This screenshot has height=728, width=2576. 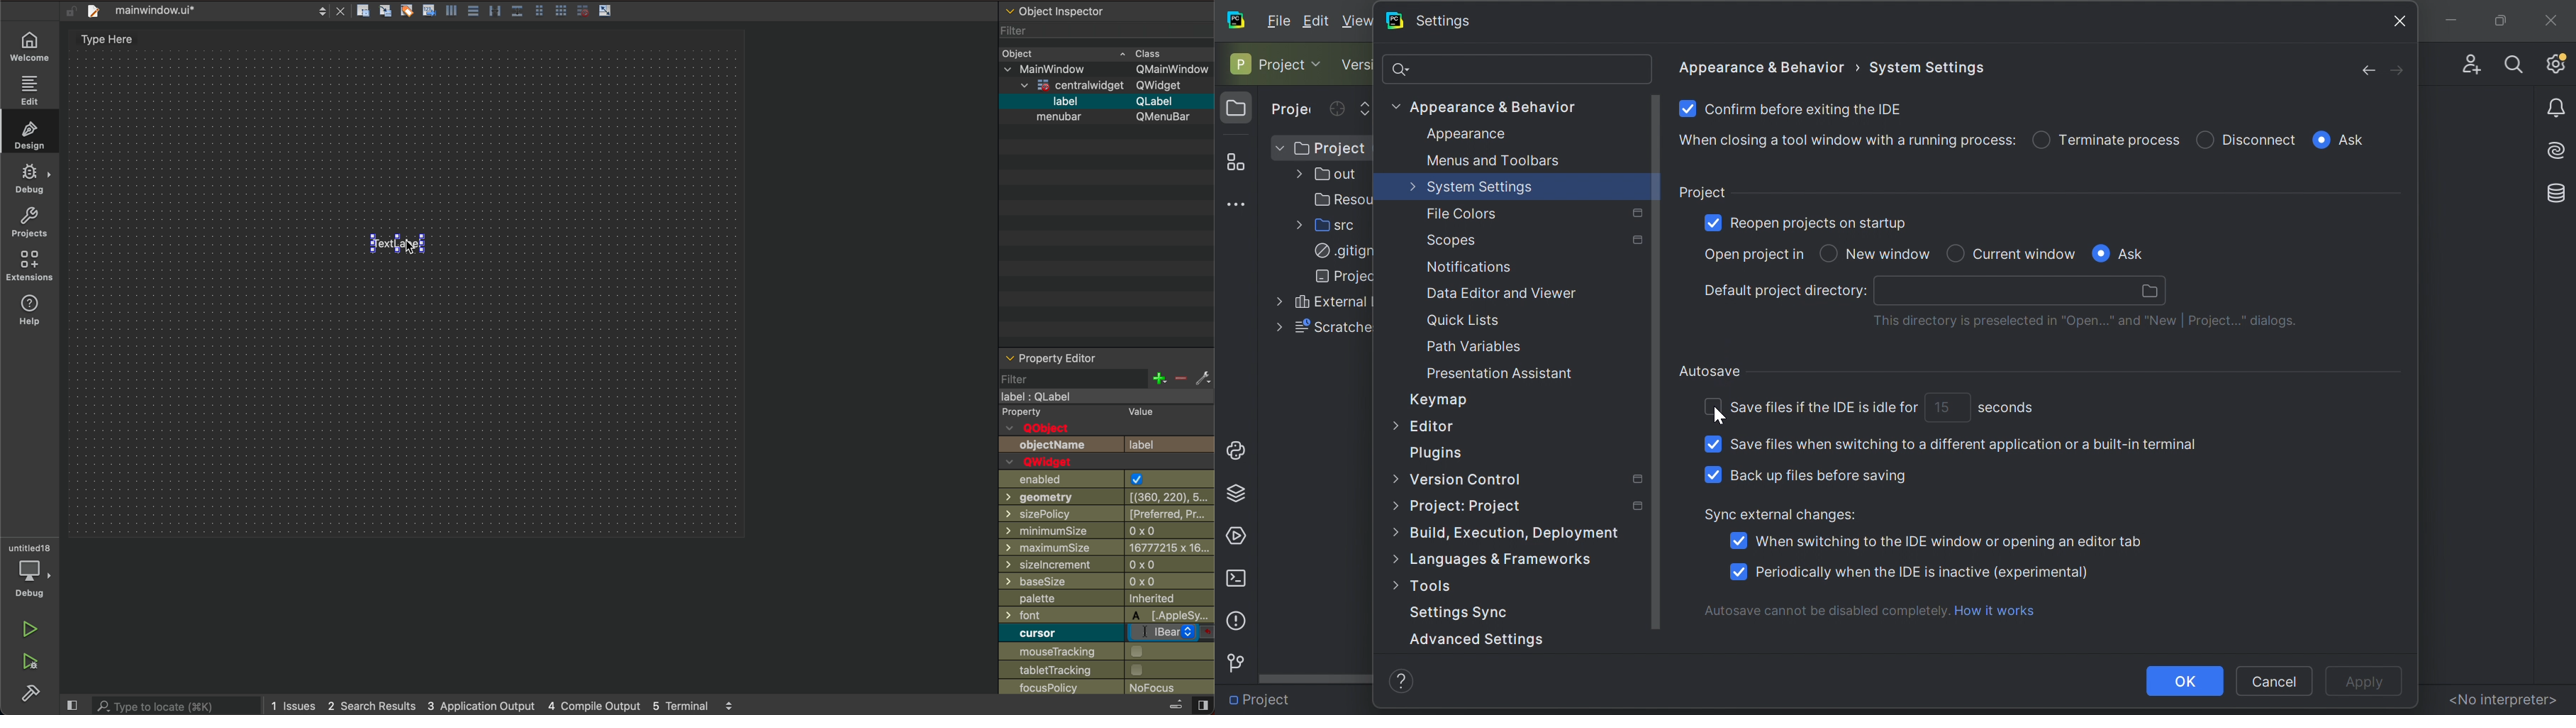 What do you see at coordinates (1046, 599) in the screenshot?
I see `palette` at bounding box center [1046, 599].